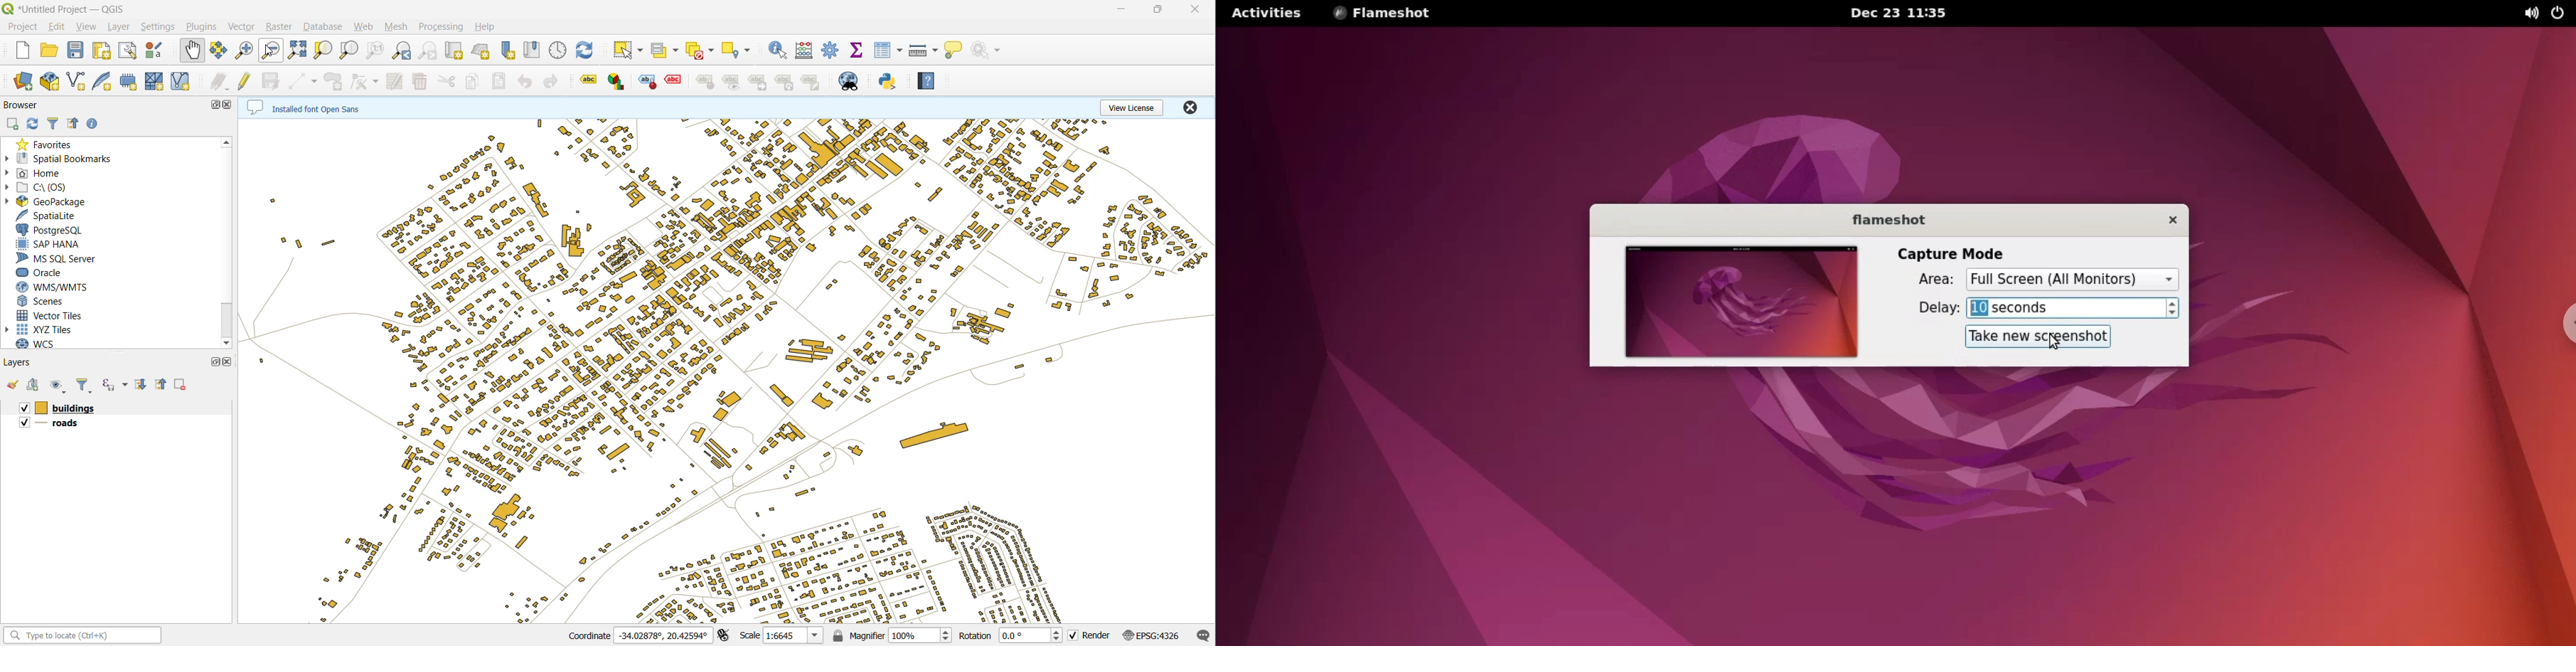  Describe the element at coordinates (42, 188) in the screenshot. I see `c\:os` at that location.